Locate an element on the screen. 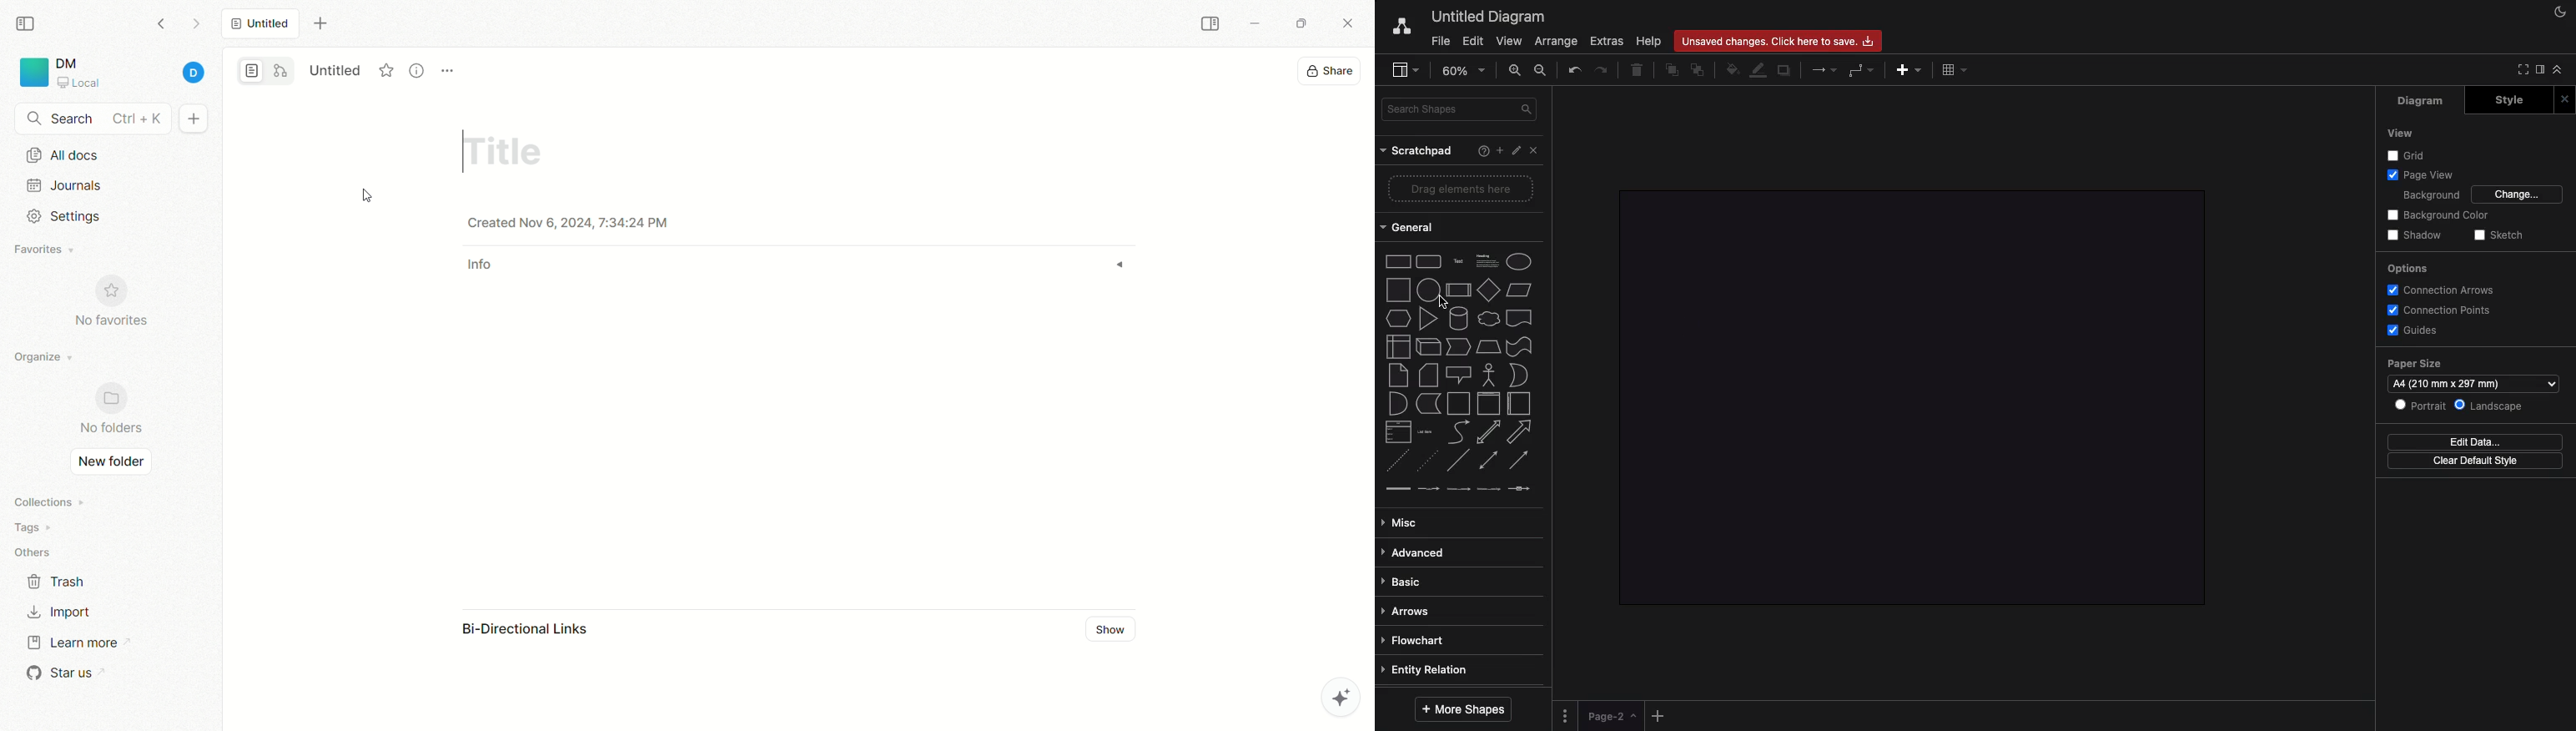  Clear default style is located at coordinates (2475, 461).